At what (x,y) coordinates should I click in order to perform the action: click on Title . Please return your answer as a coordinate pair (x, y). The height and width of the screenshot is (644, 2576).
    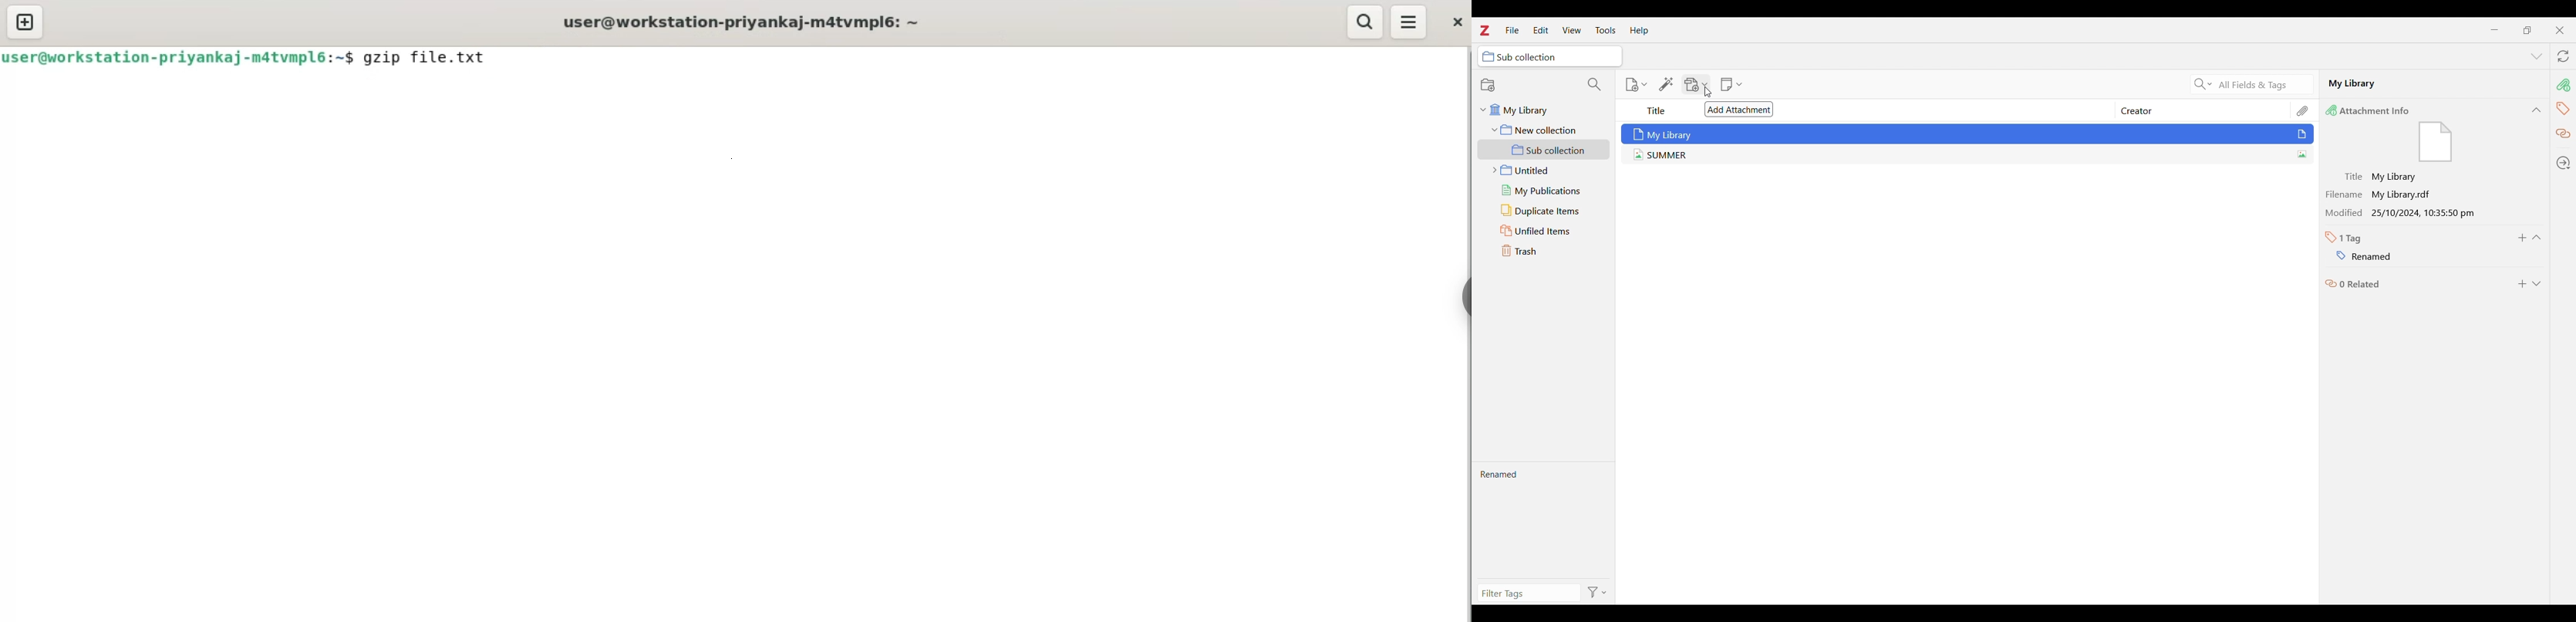
    Looking at the image, I should click on (1657, 112).